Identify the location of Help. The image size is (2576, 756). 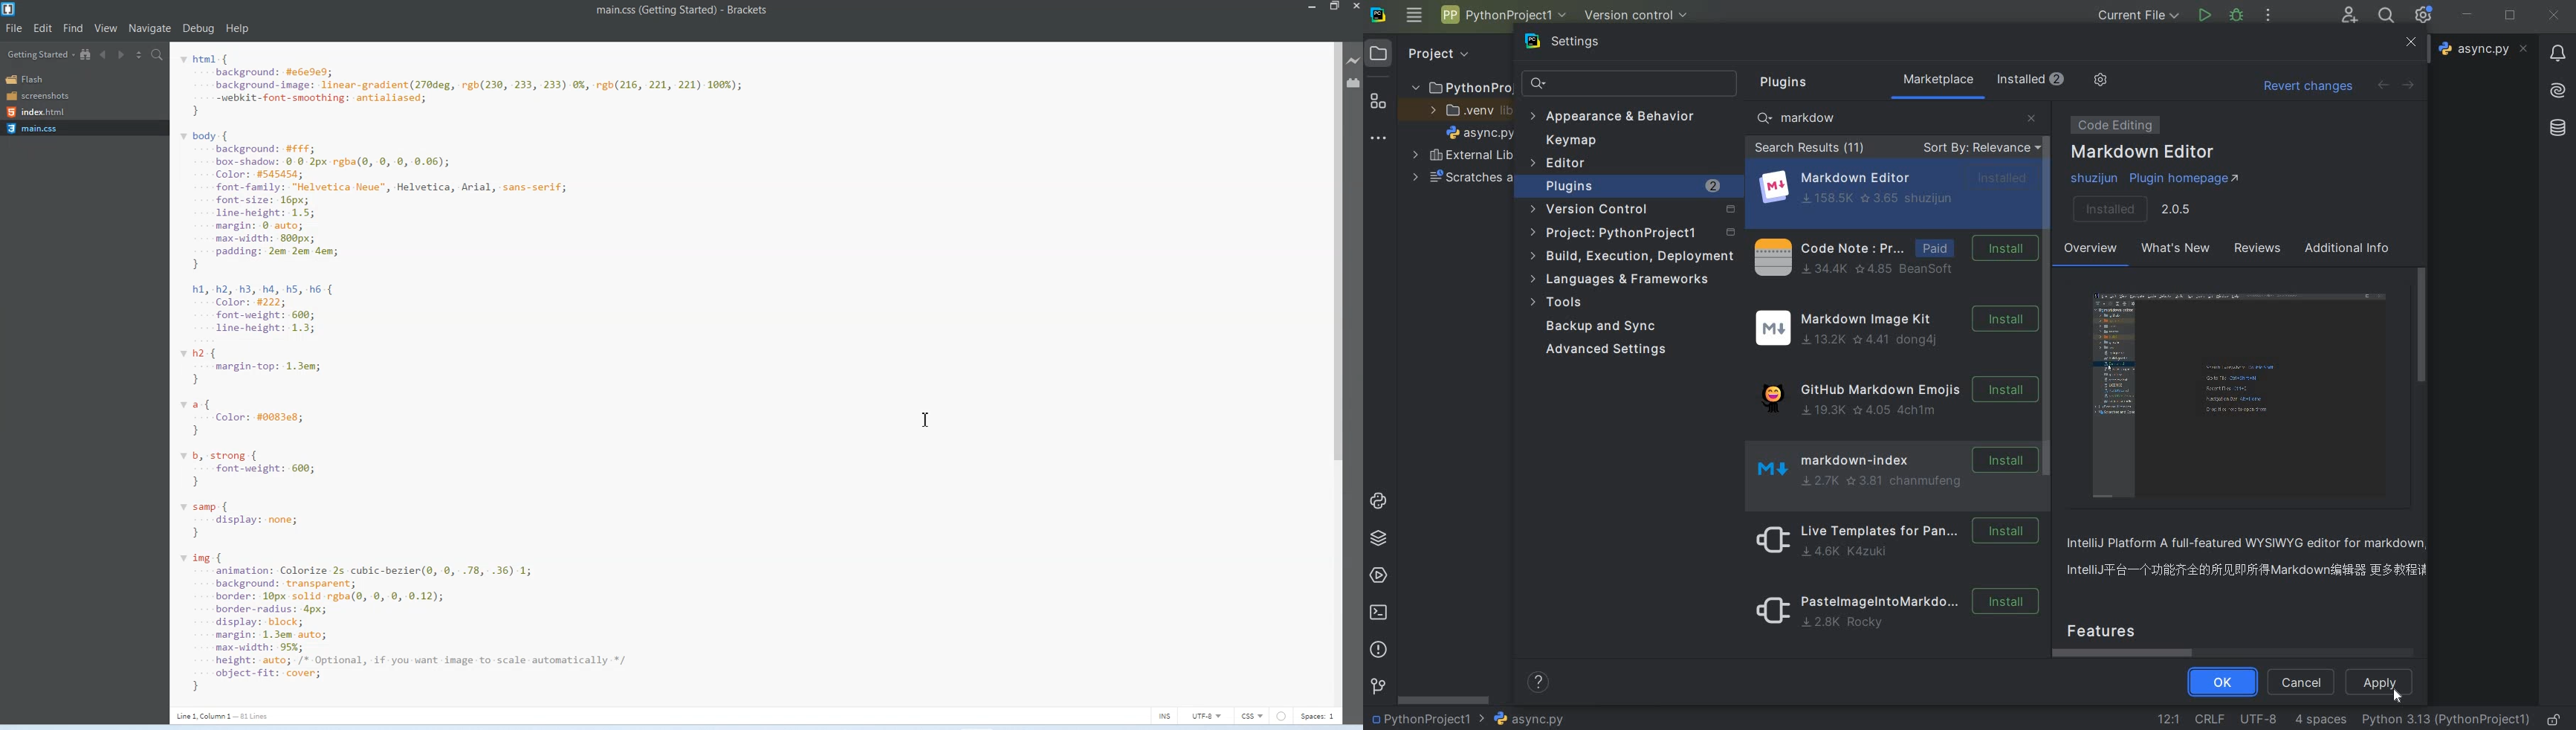
(239, 28).